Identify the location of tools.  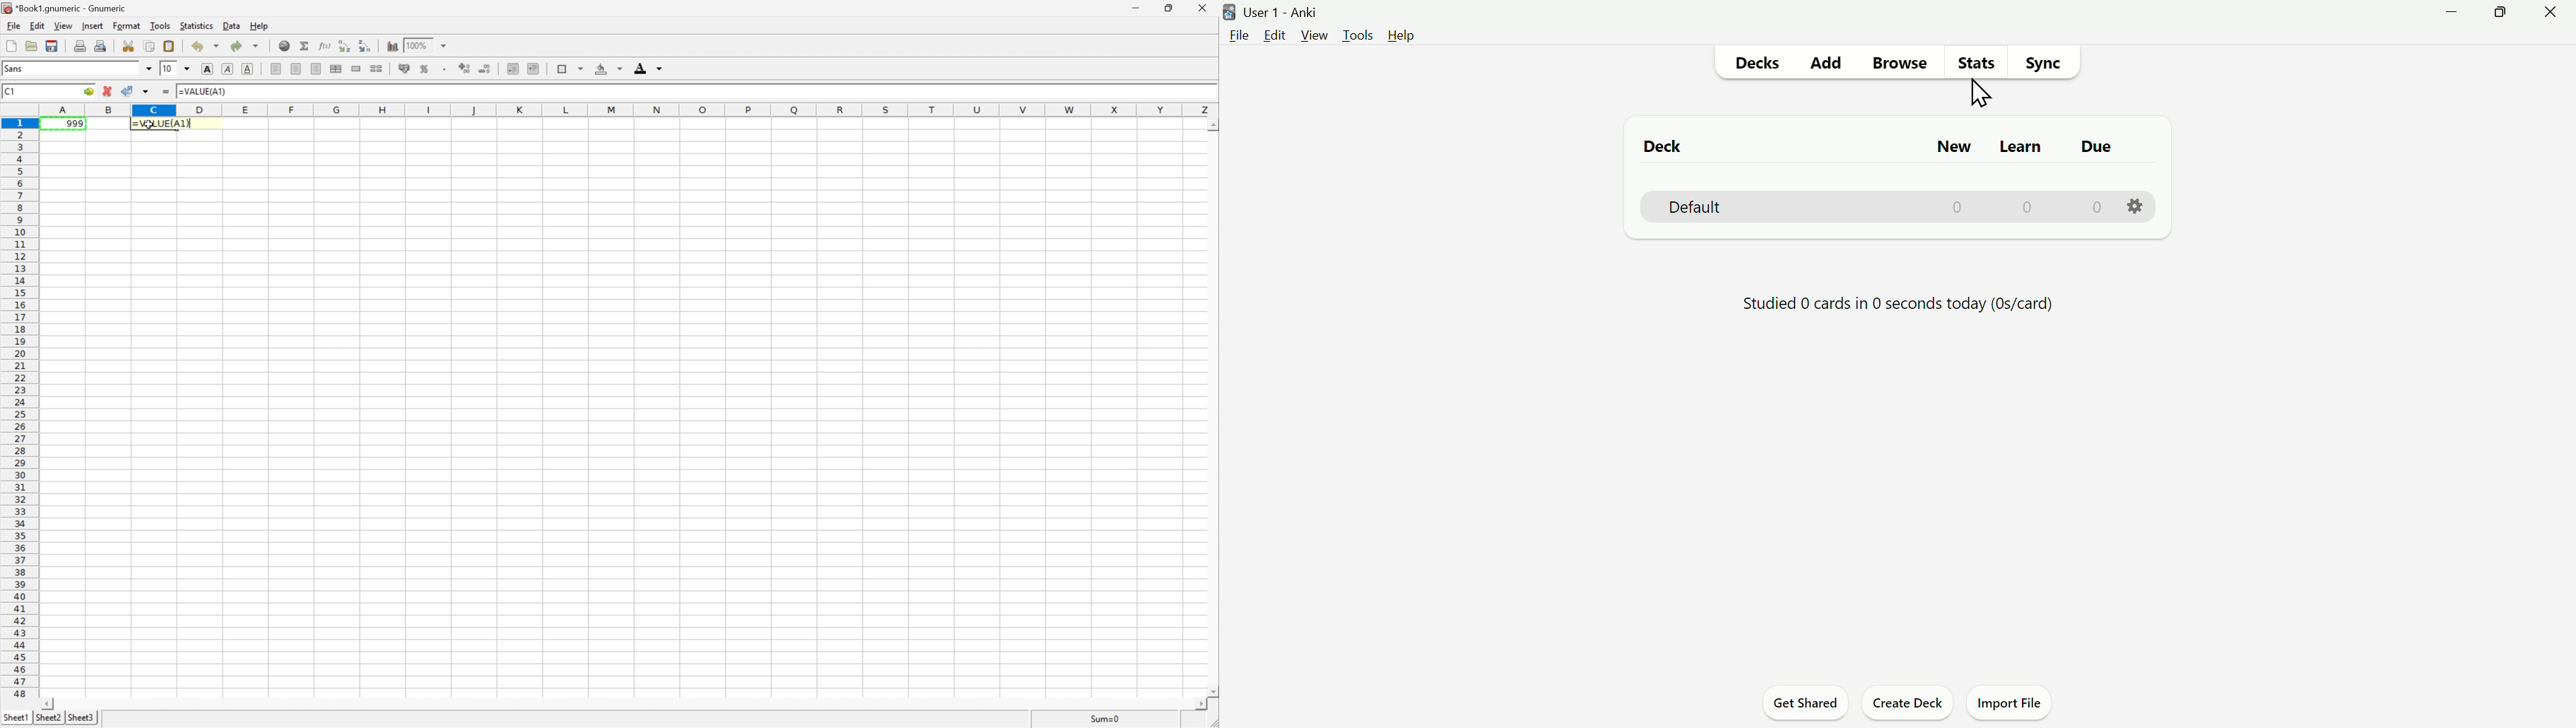
(161, 26).